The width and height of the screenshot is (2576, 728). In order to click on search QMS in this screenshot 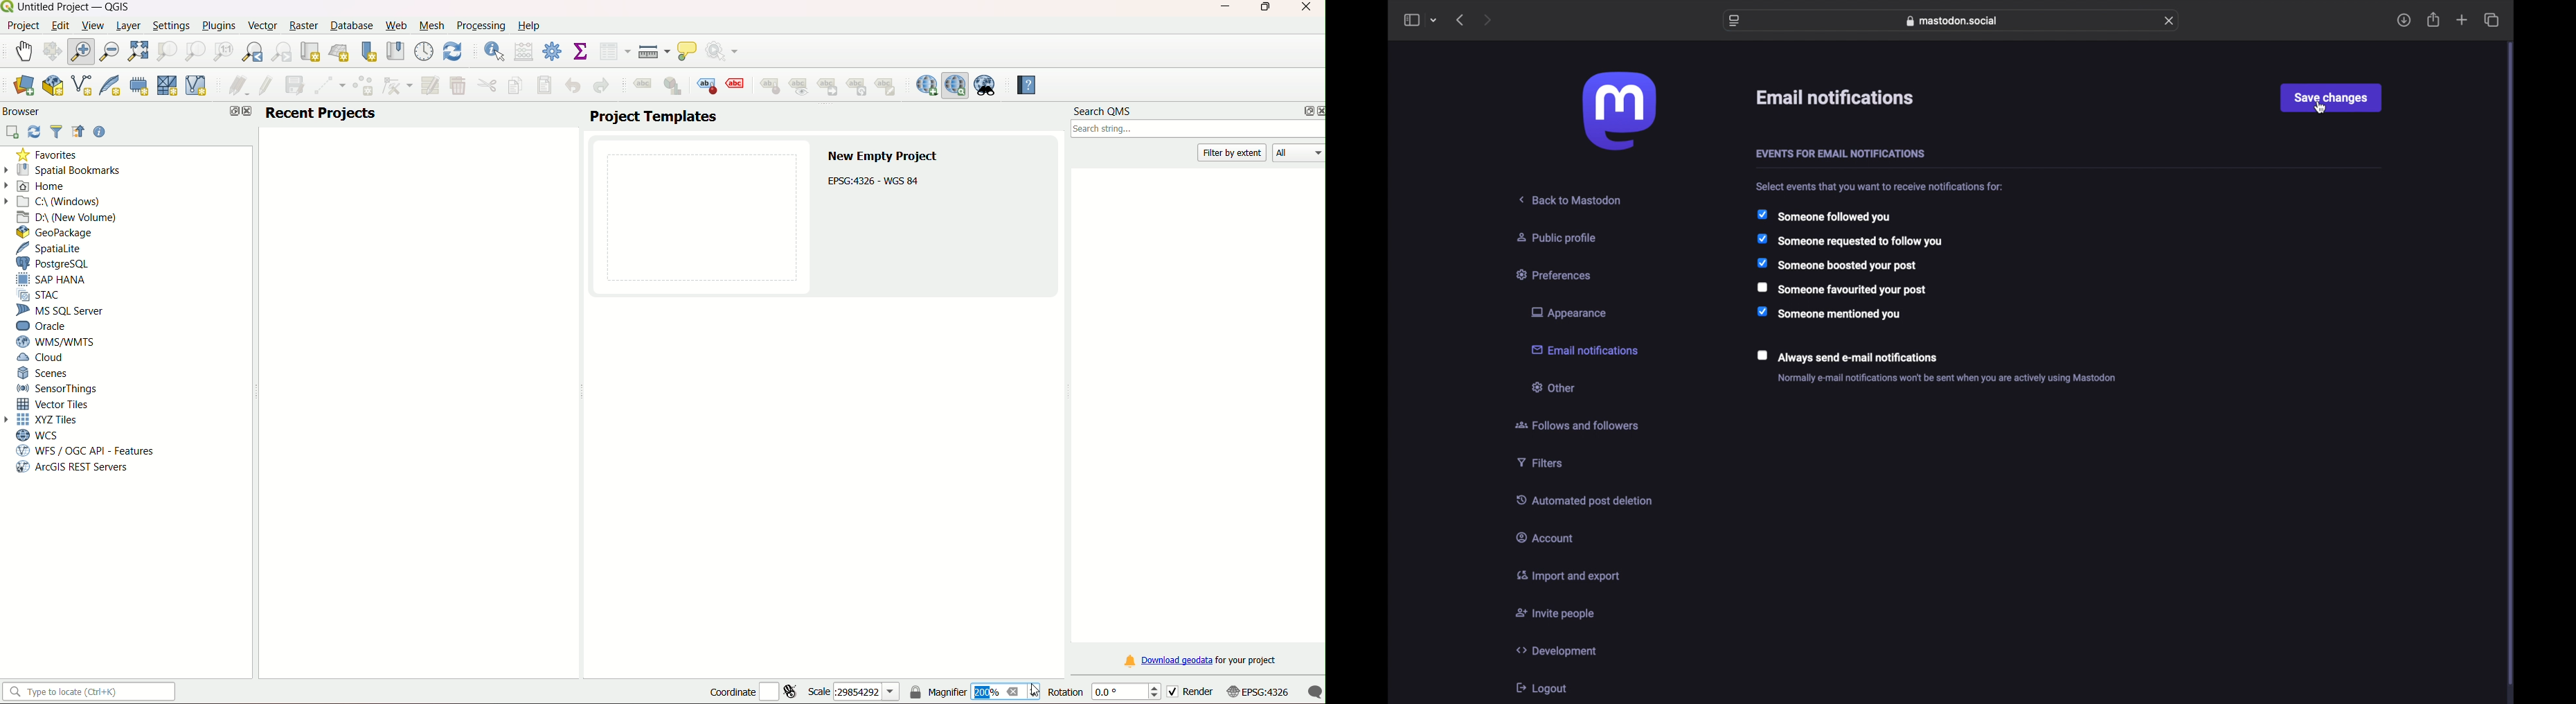, I will do `click(956, 85)`.